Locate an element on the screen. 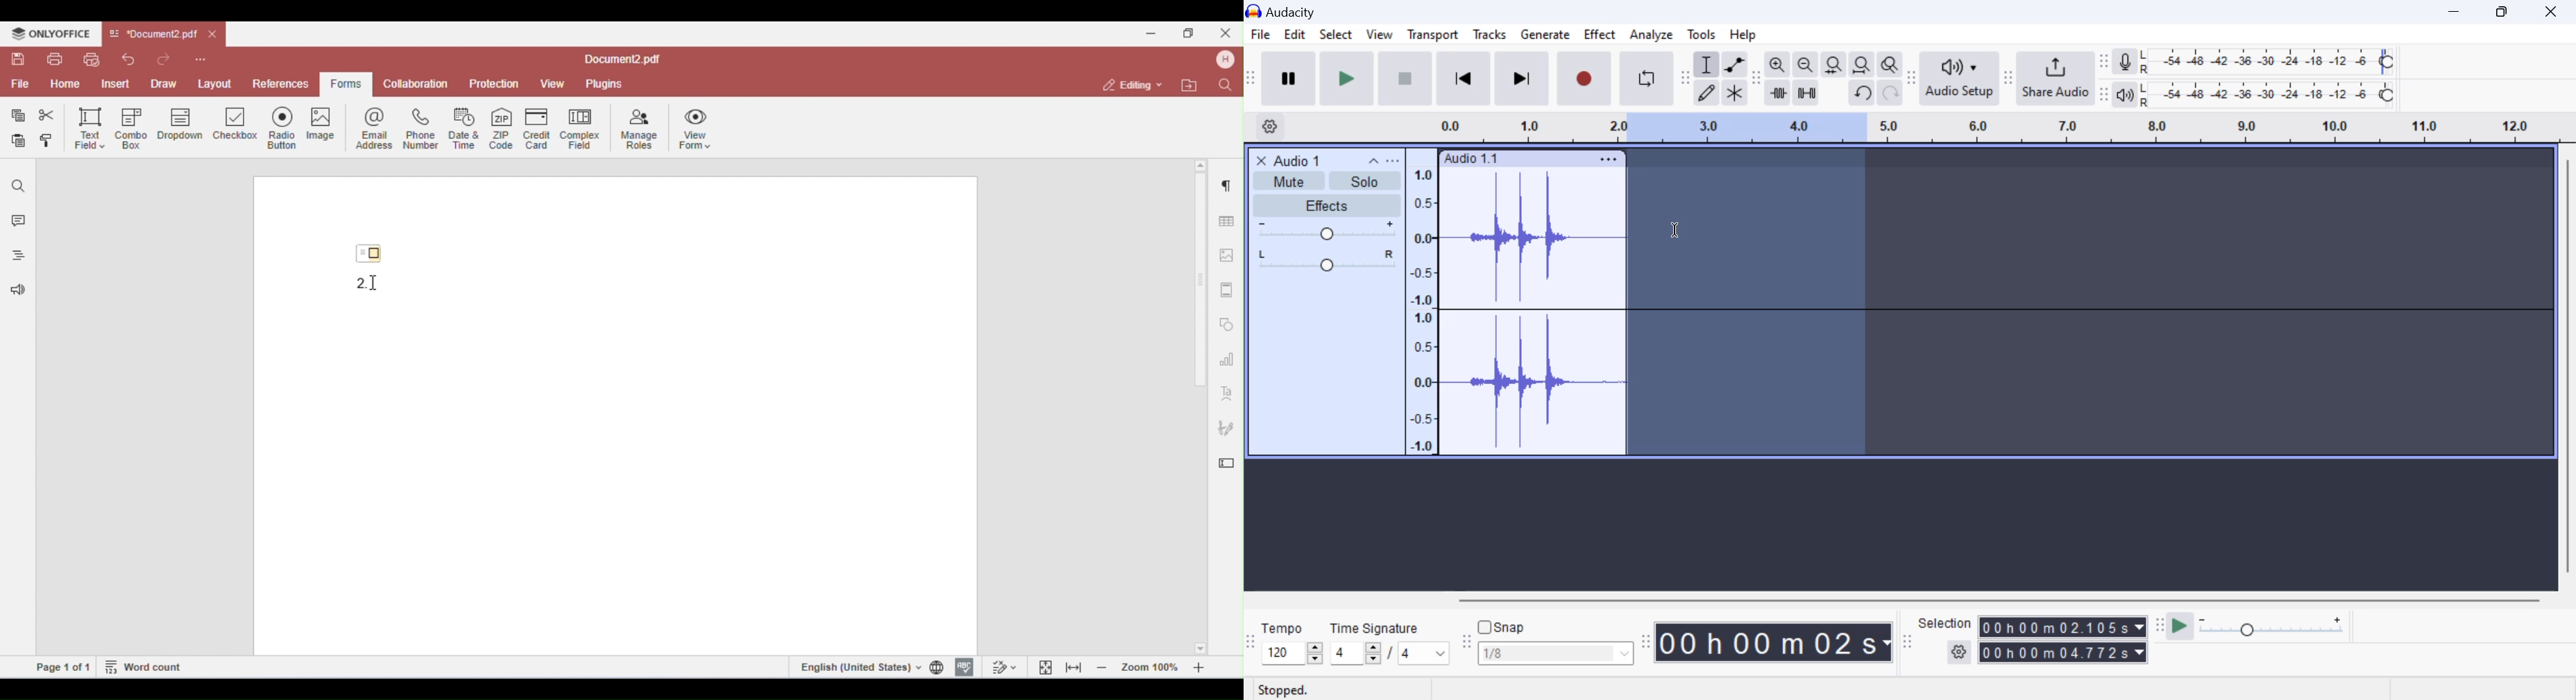 The width and height of the screenshot is (2576, 700). redo is located at coordinates (1890, 93).